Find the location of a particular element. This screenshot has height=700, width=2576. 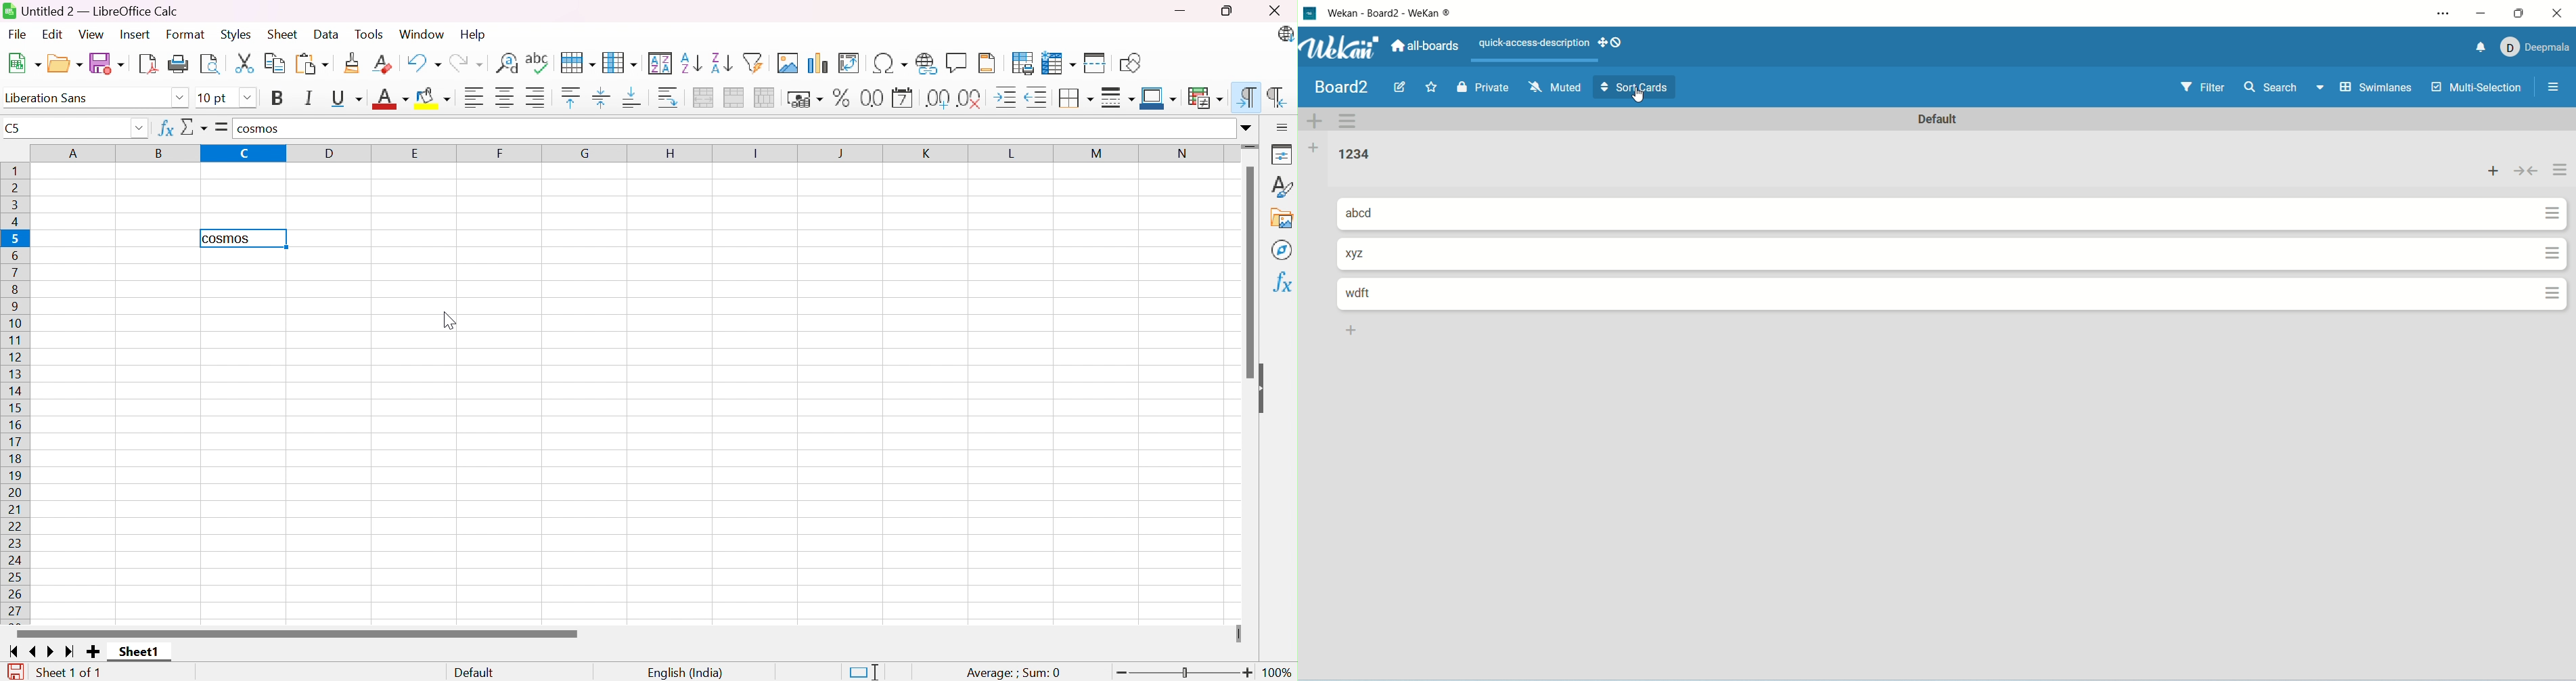

Zoom Out is located at coordinates (1118, 674).